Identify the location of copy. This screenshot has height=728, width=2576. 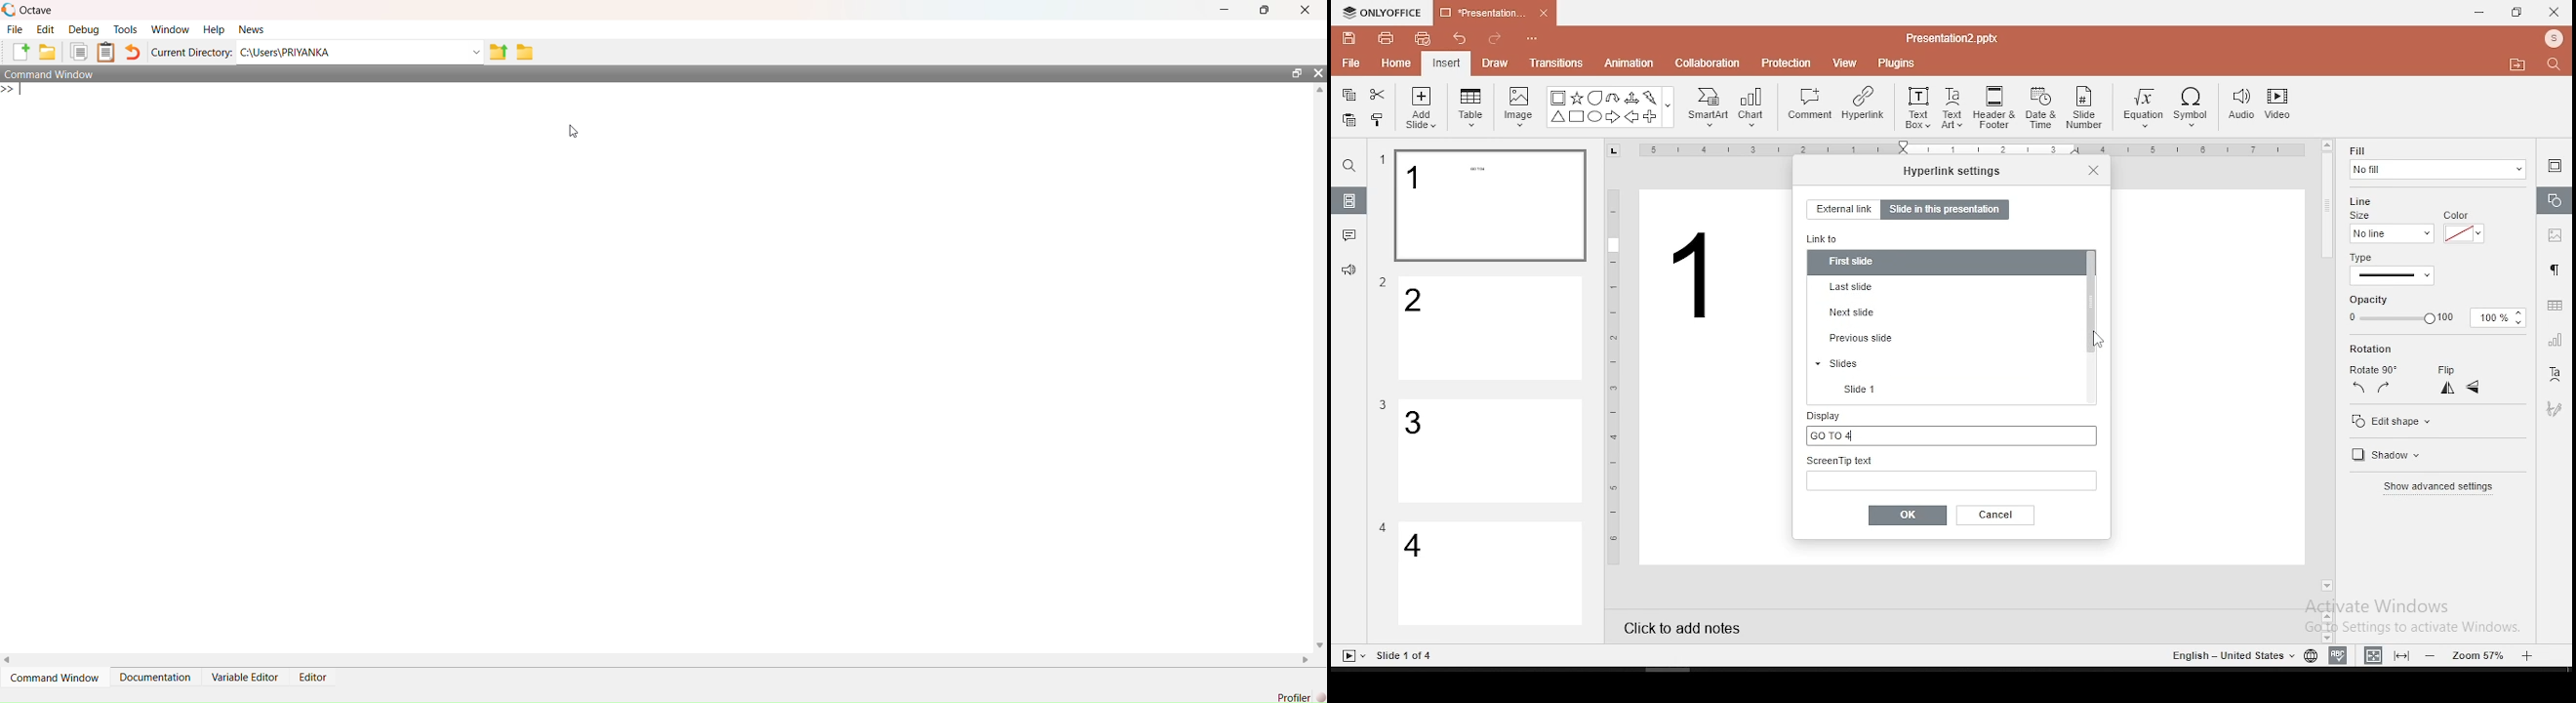
(1348, 95).